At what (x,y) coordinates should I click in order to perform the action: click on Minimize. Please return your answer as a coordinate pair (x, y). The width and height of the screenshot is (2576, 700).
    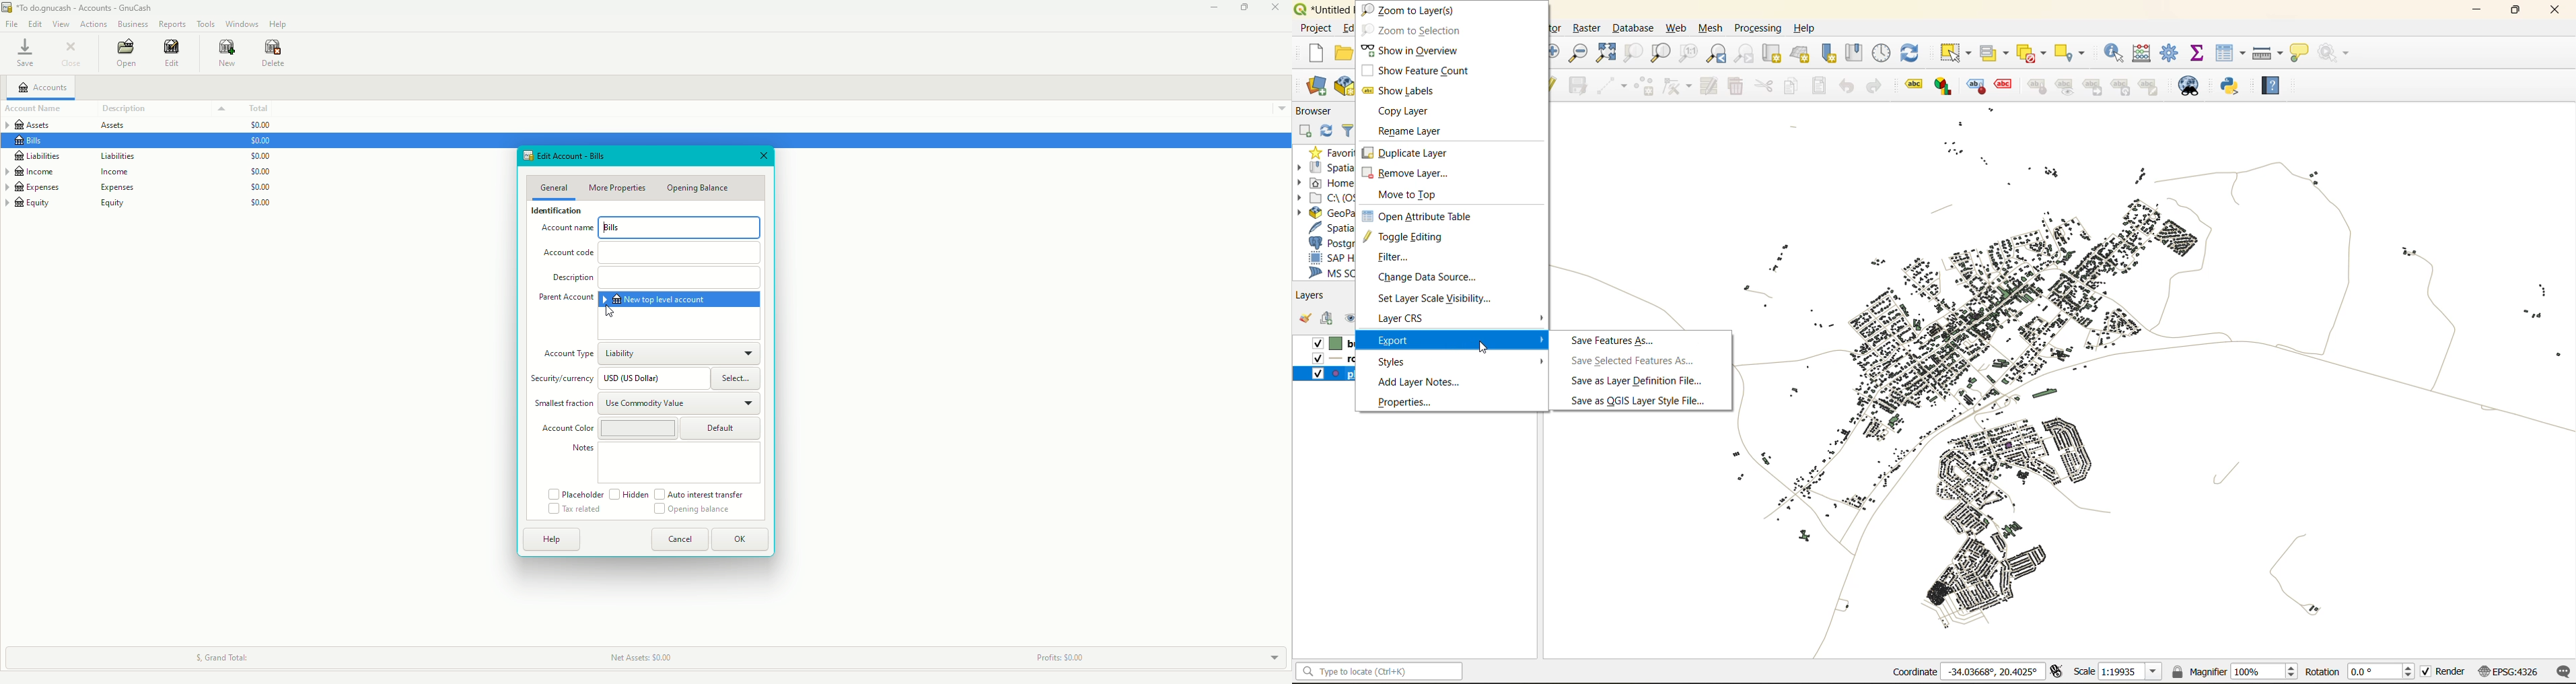
    Looking at the image, I should click on (1211, 9).